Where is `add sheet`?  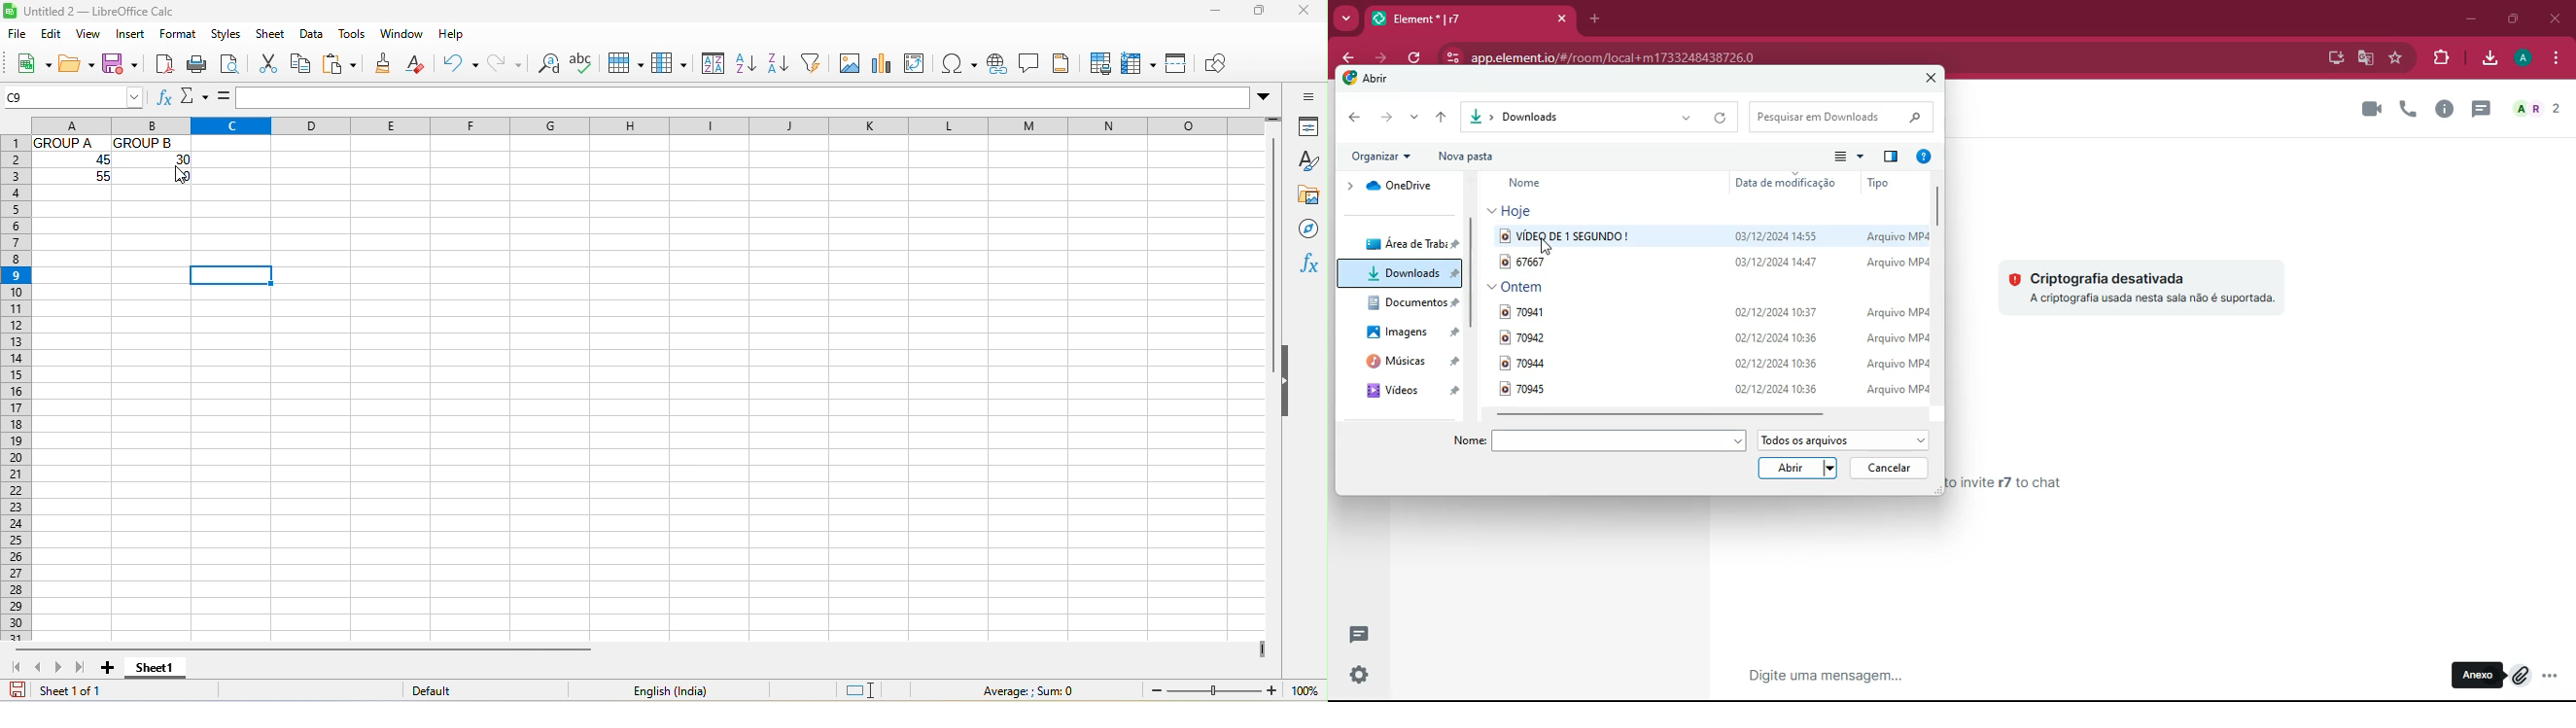
add sheet is located at coordinates (108, 667).